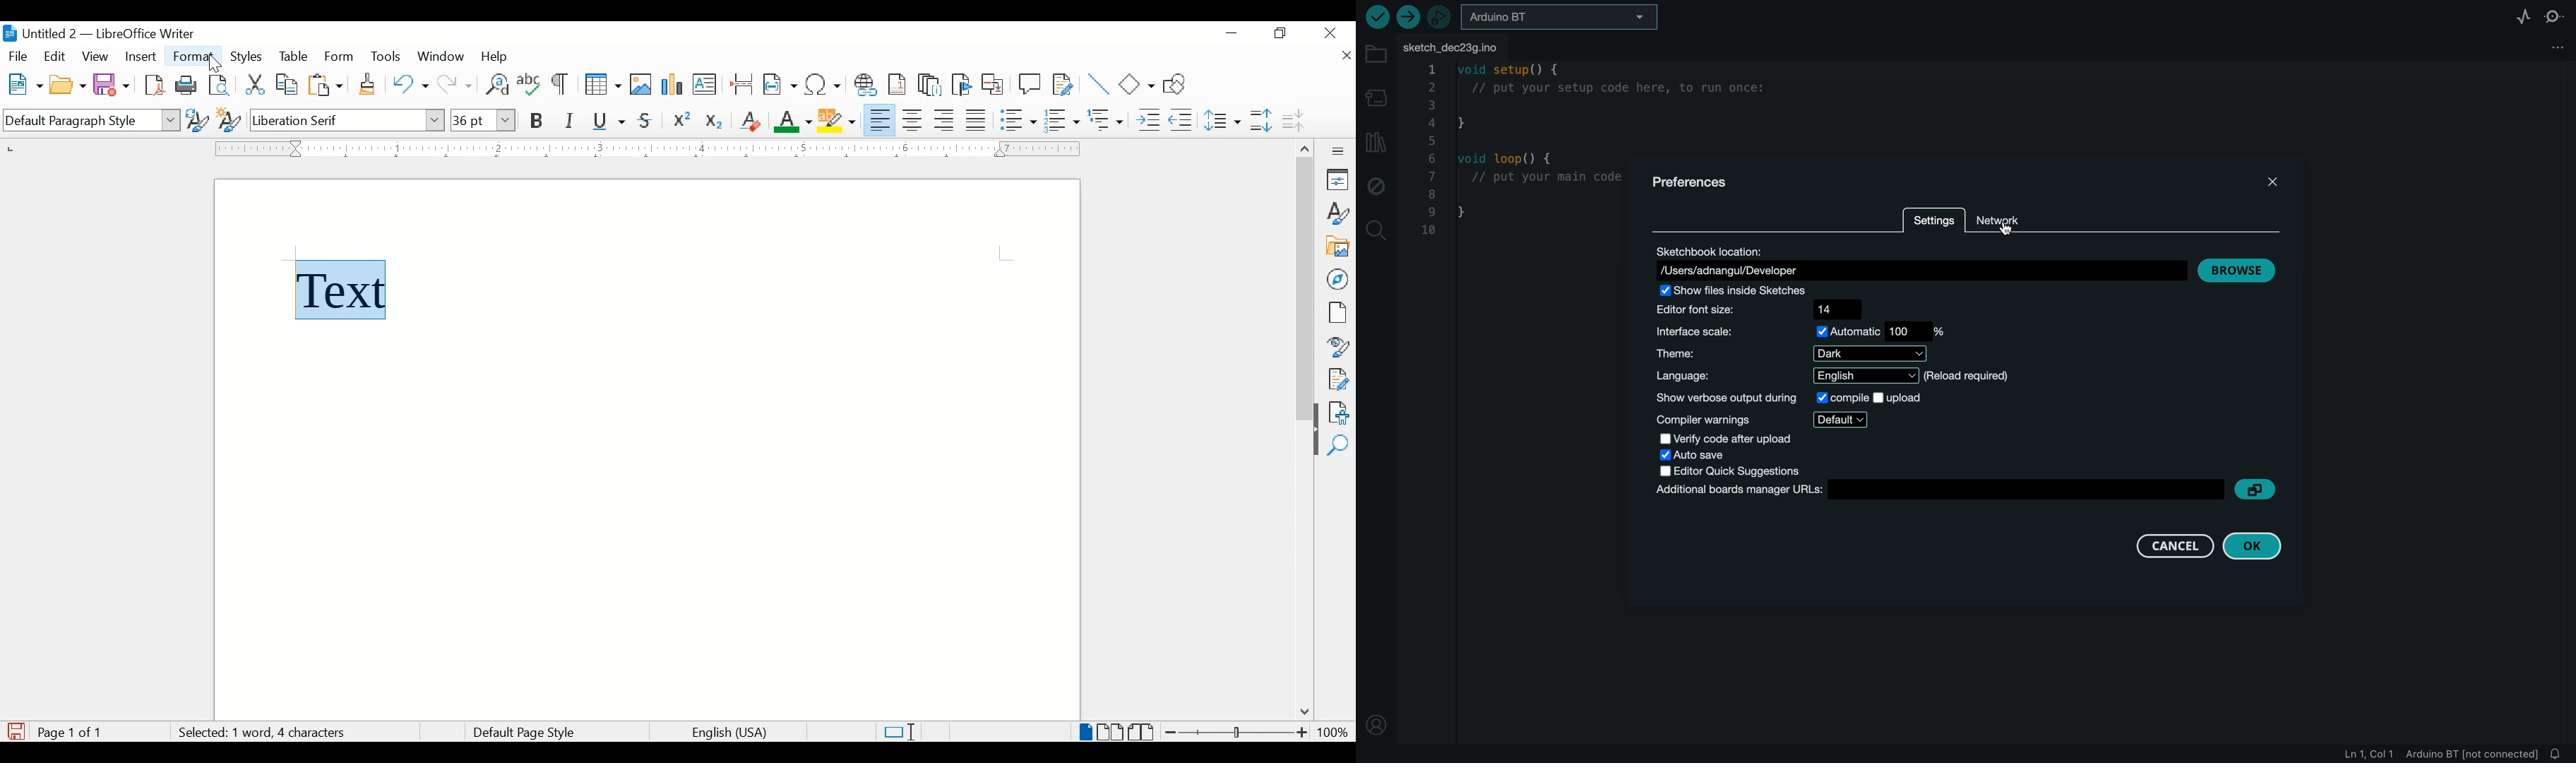 The image size is (2576, 784). What do you see at coordinates (1018, 119) in the screenshot?
I see `toggle unordered list` at bounding box center [1018, 119].